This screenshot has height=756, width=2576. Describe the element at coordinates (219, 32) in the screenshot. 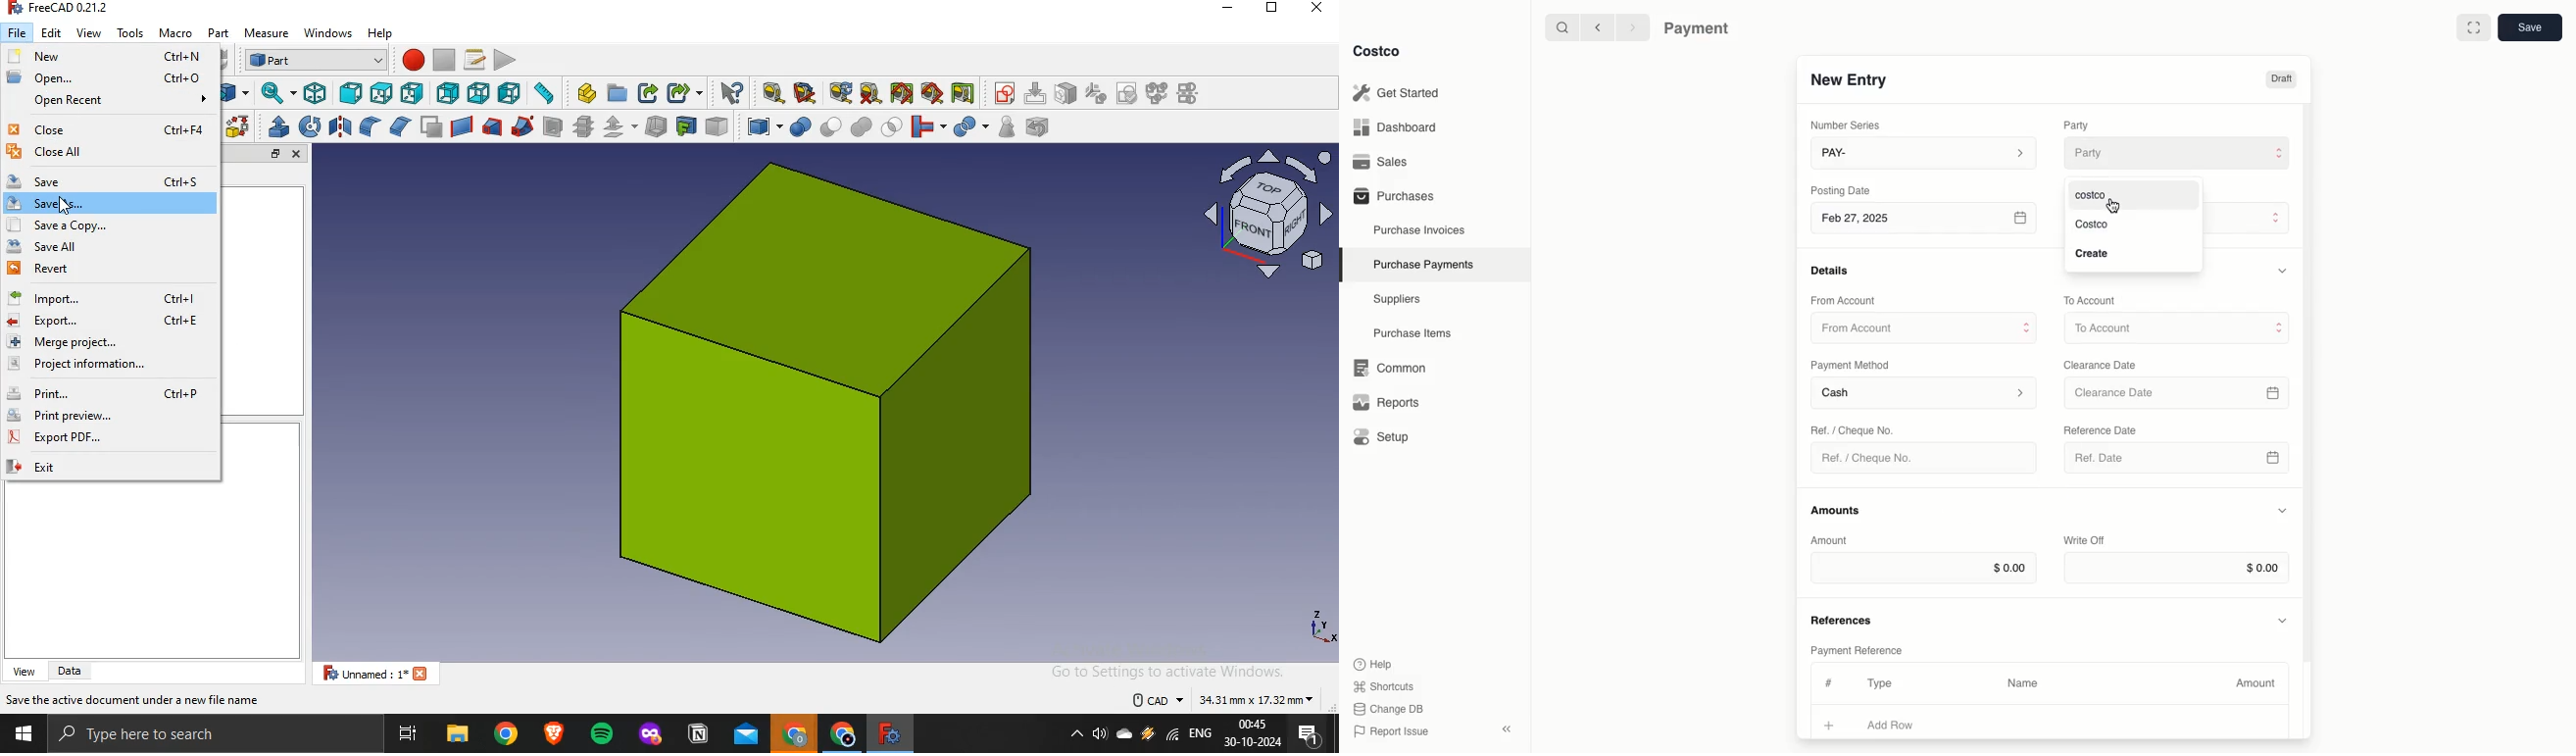

I see `part` at that location.